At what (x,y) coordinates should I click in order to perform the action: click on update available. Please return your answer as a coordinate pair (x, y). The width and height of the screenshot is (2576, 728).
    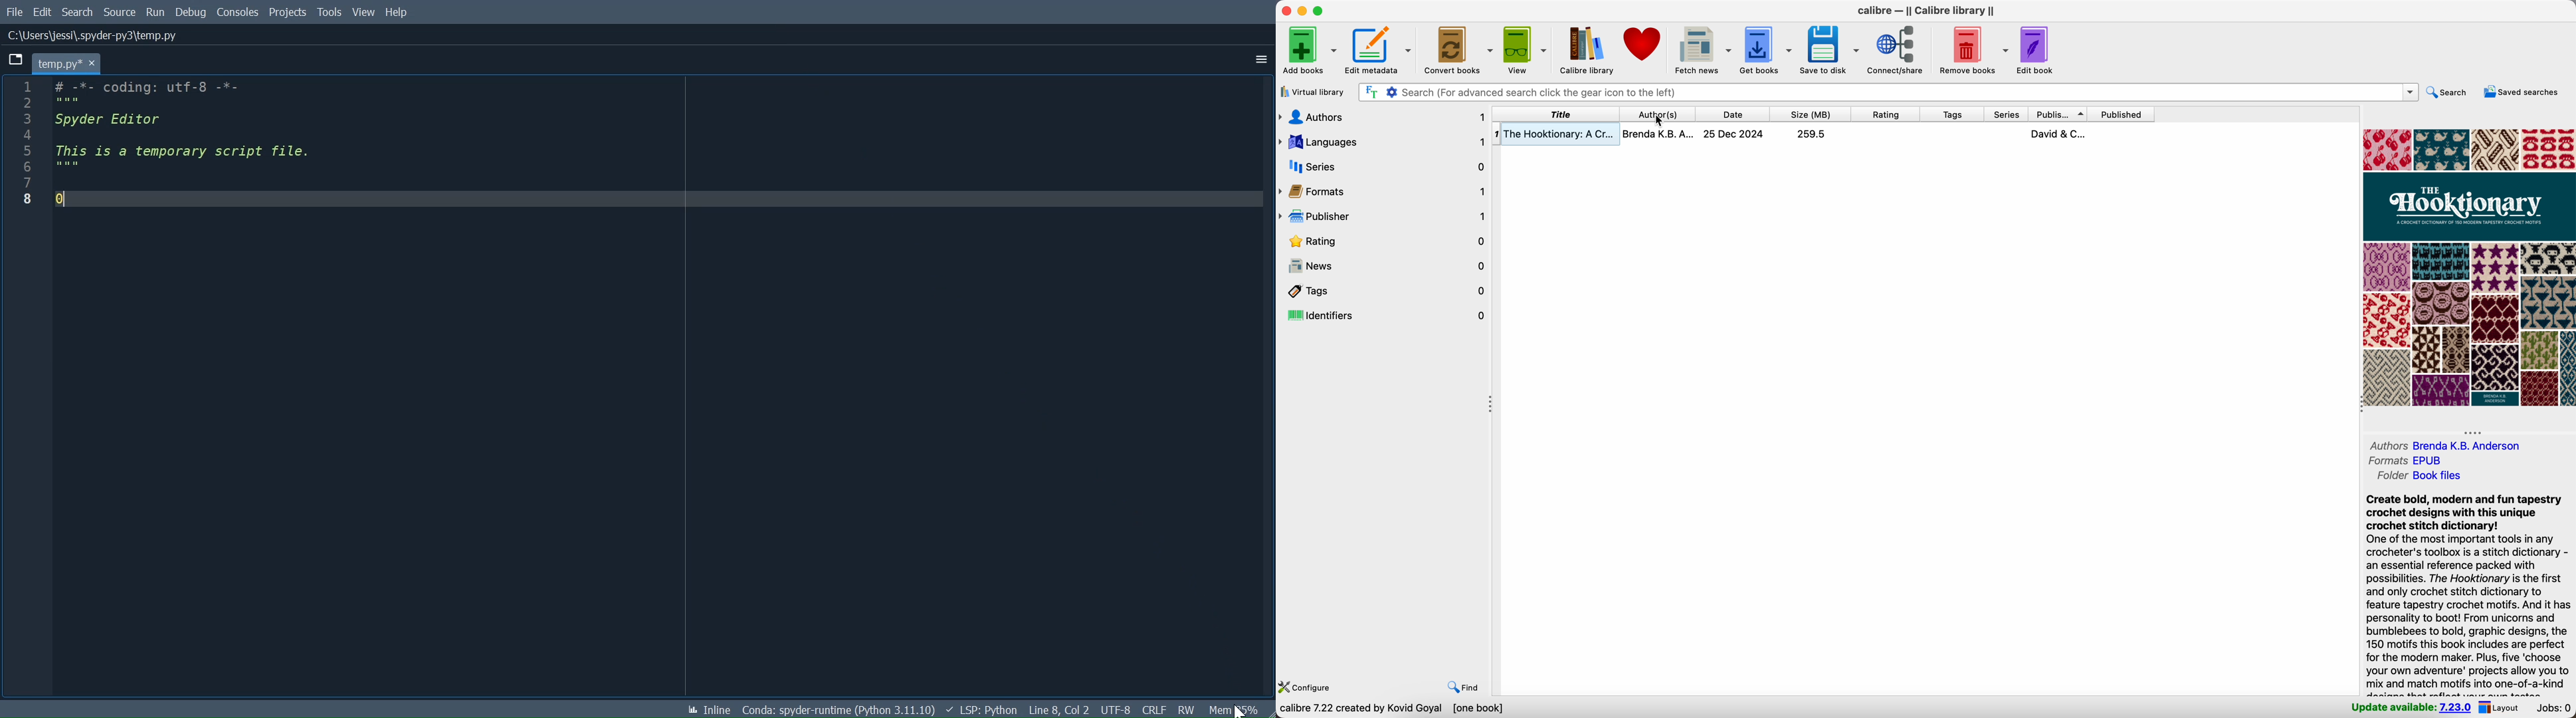
    Looking at the image, I should click on (2408, 708).